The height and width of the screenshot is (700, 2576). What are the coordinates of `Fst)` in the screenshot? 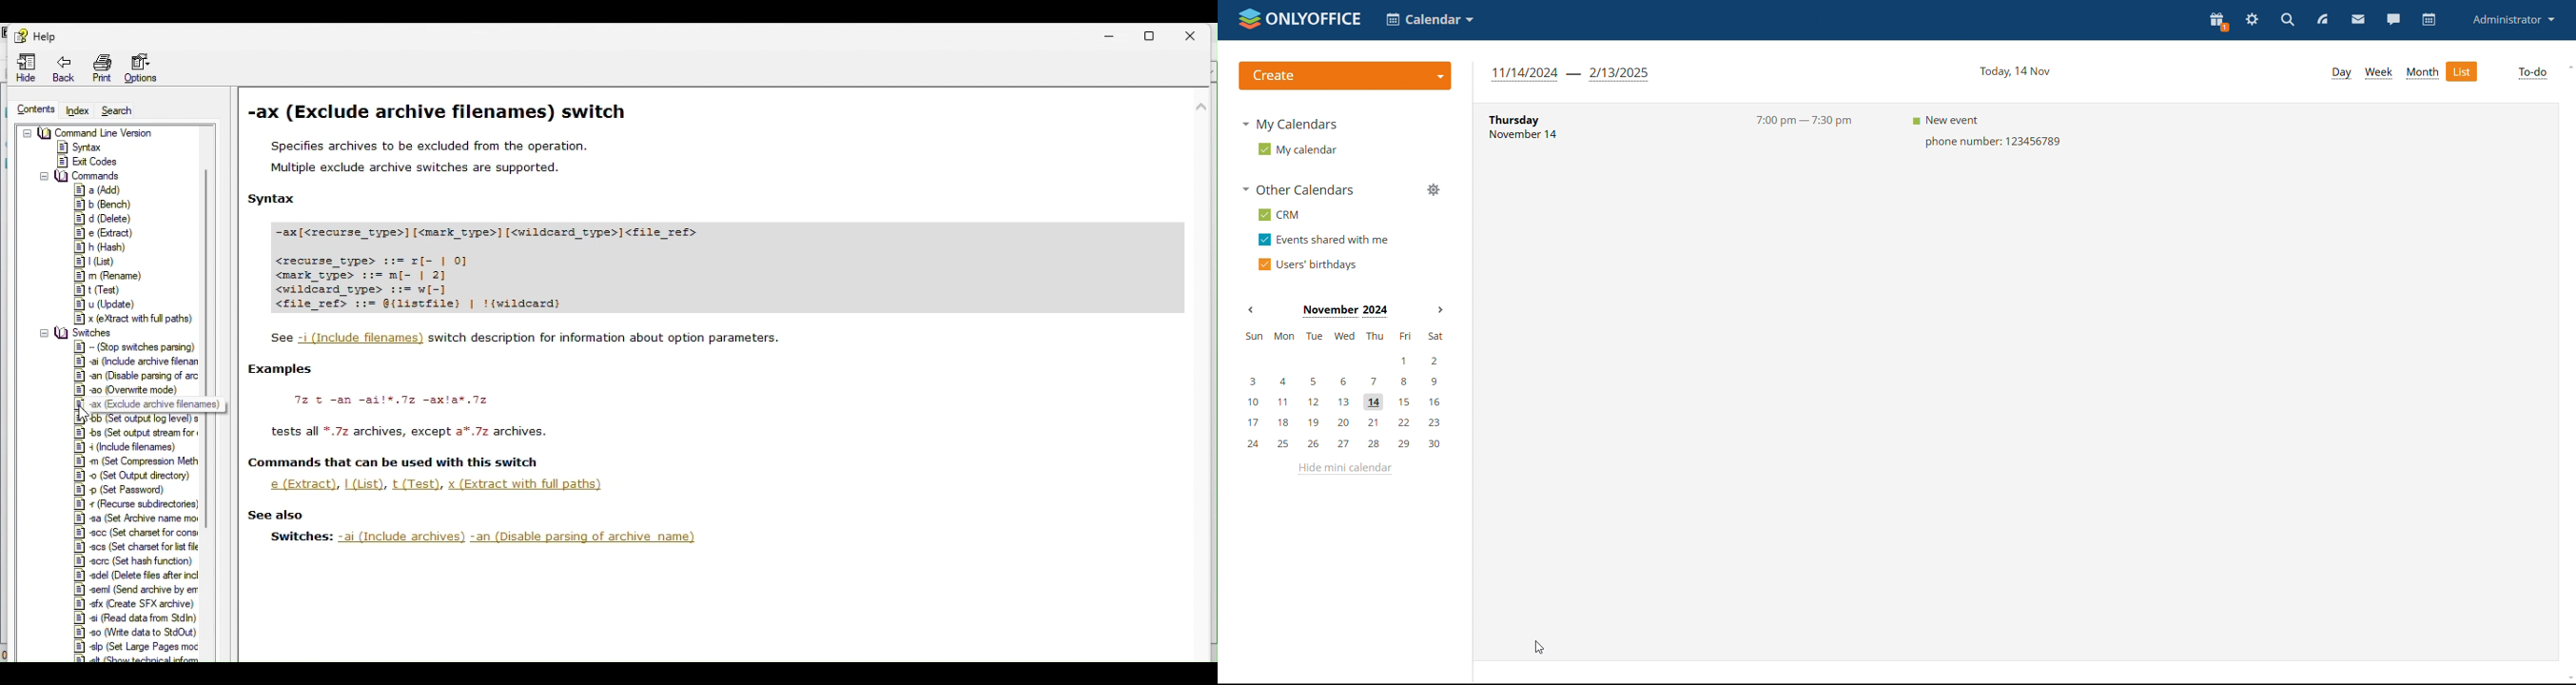 It's located at (97, 262).